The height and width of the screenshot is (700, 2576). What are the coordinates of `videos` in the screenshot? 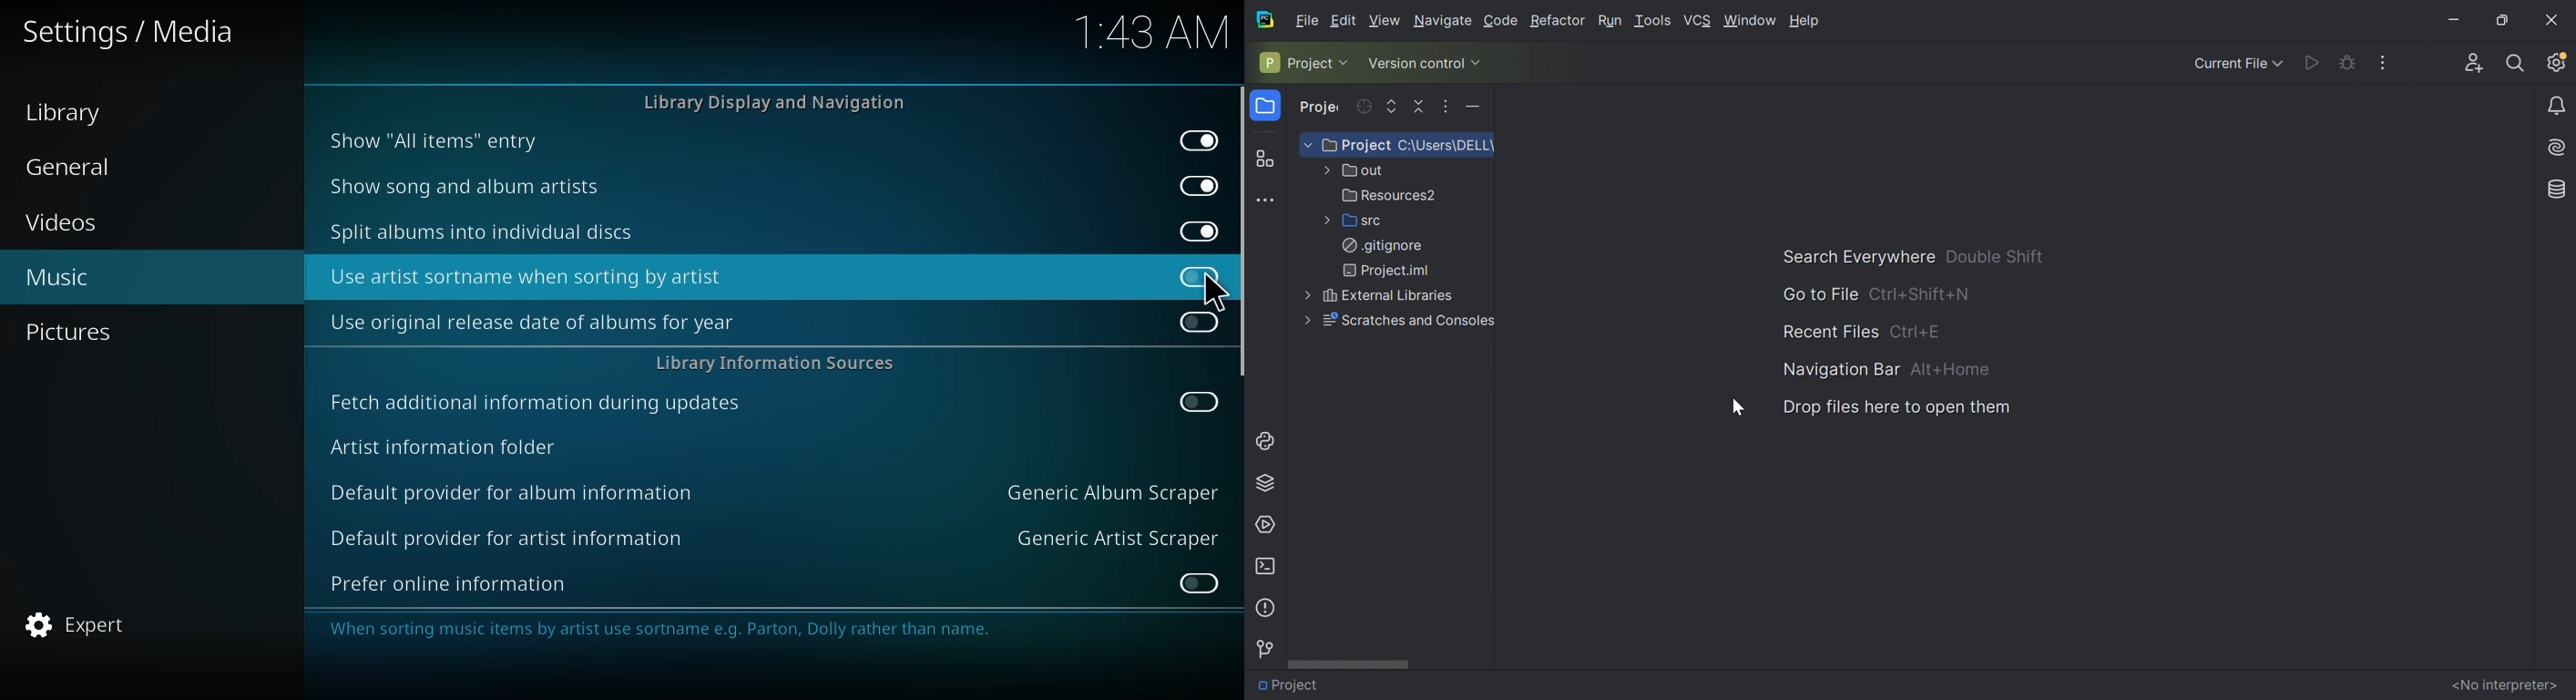 It's located at (63, 223).